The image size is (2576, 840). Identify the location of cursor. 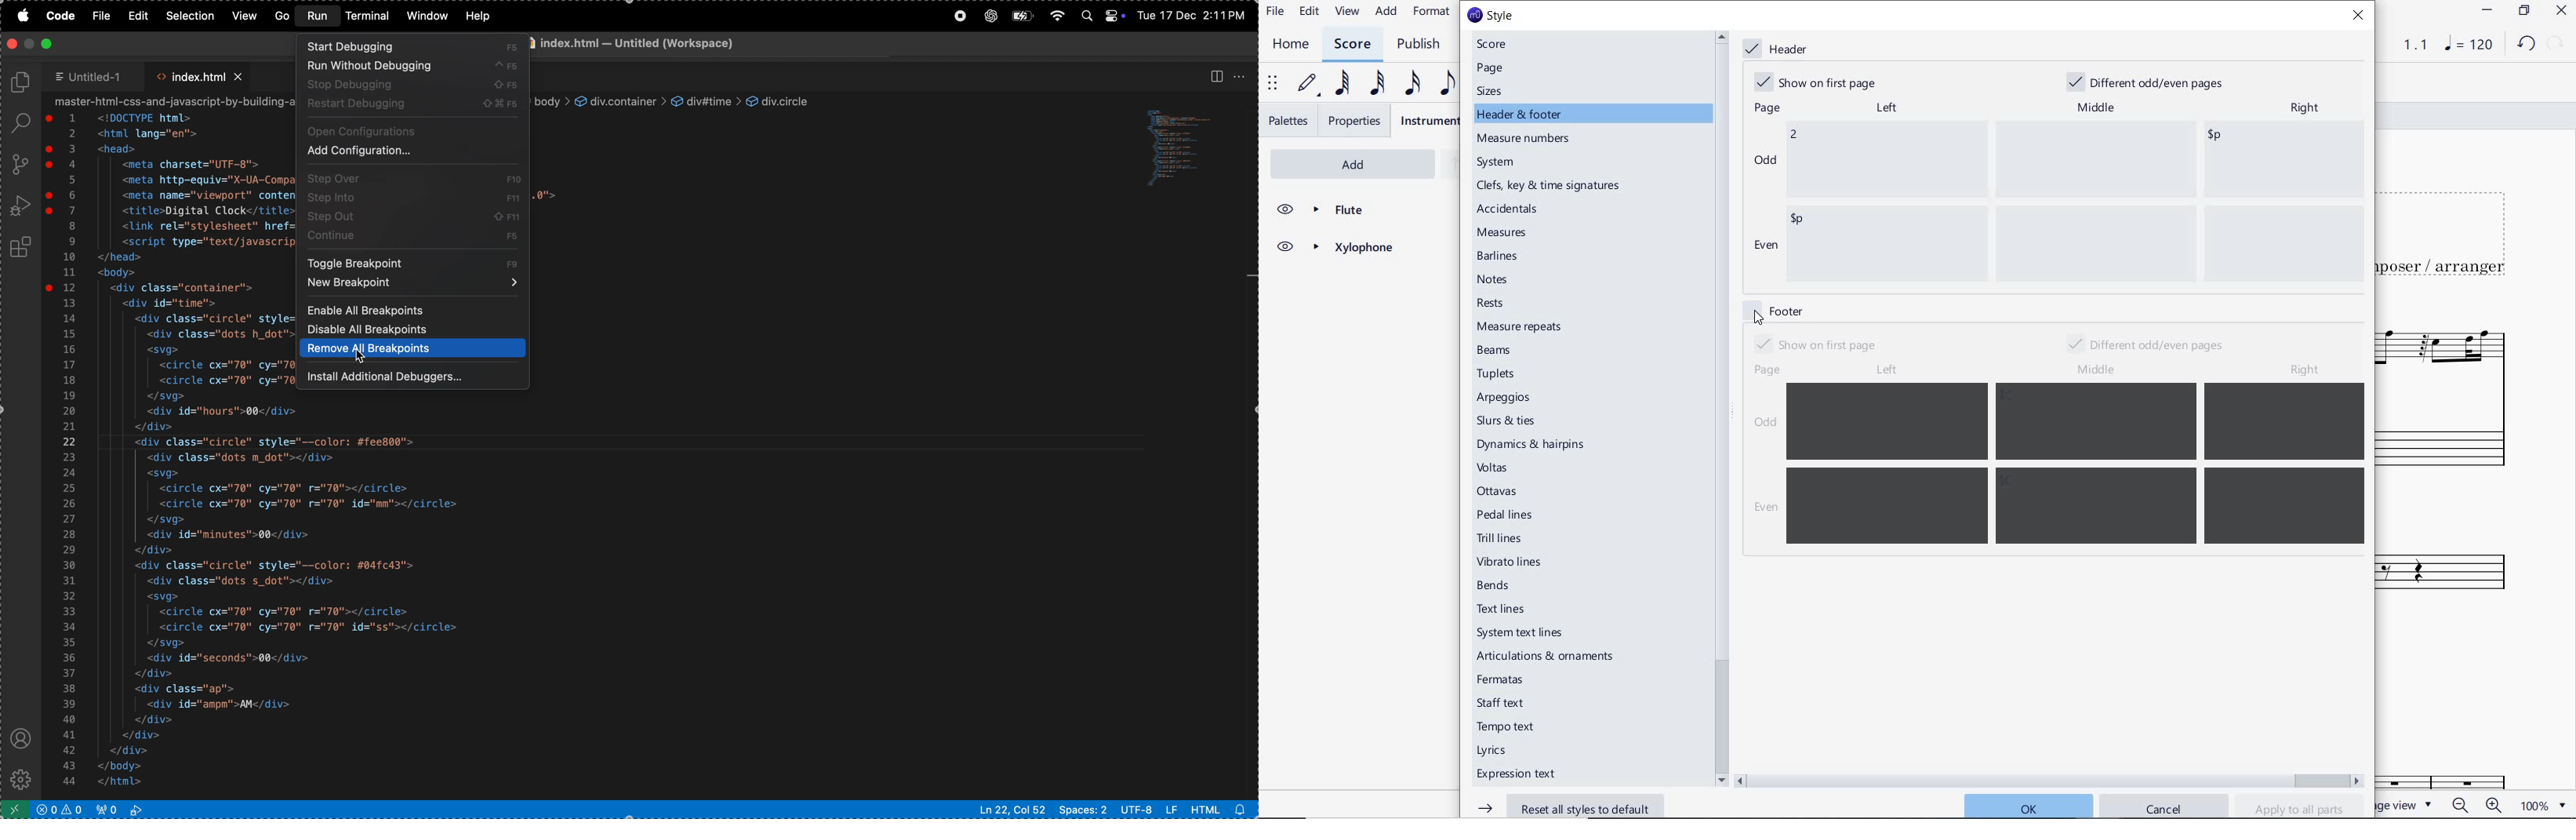
(362, 356).